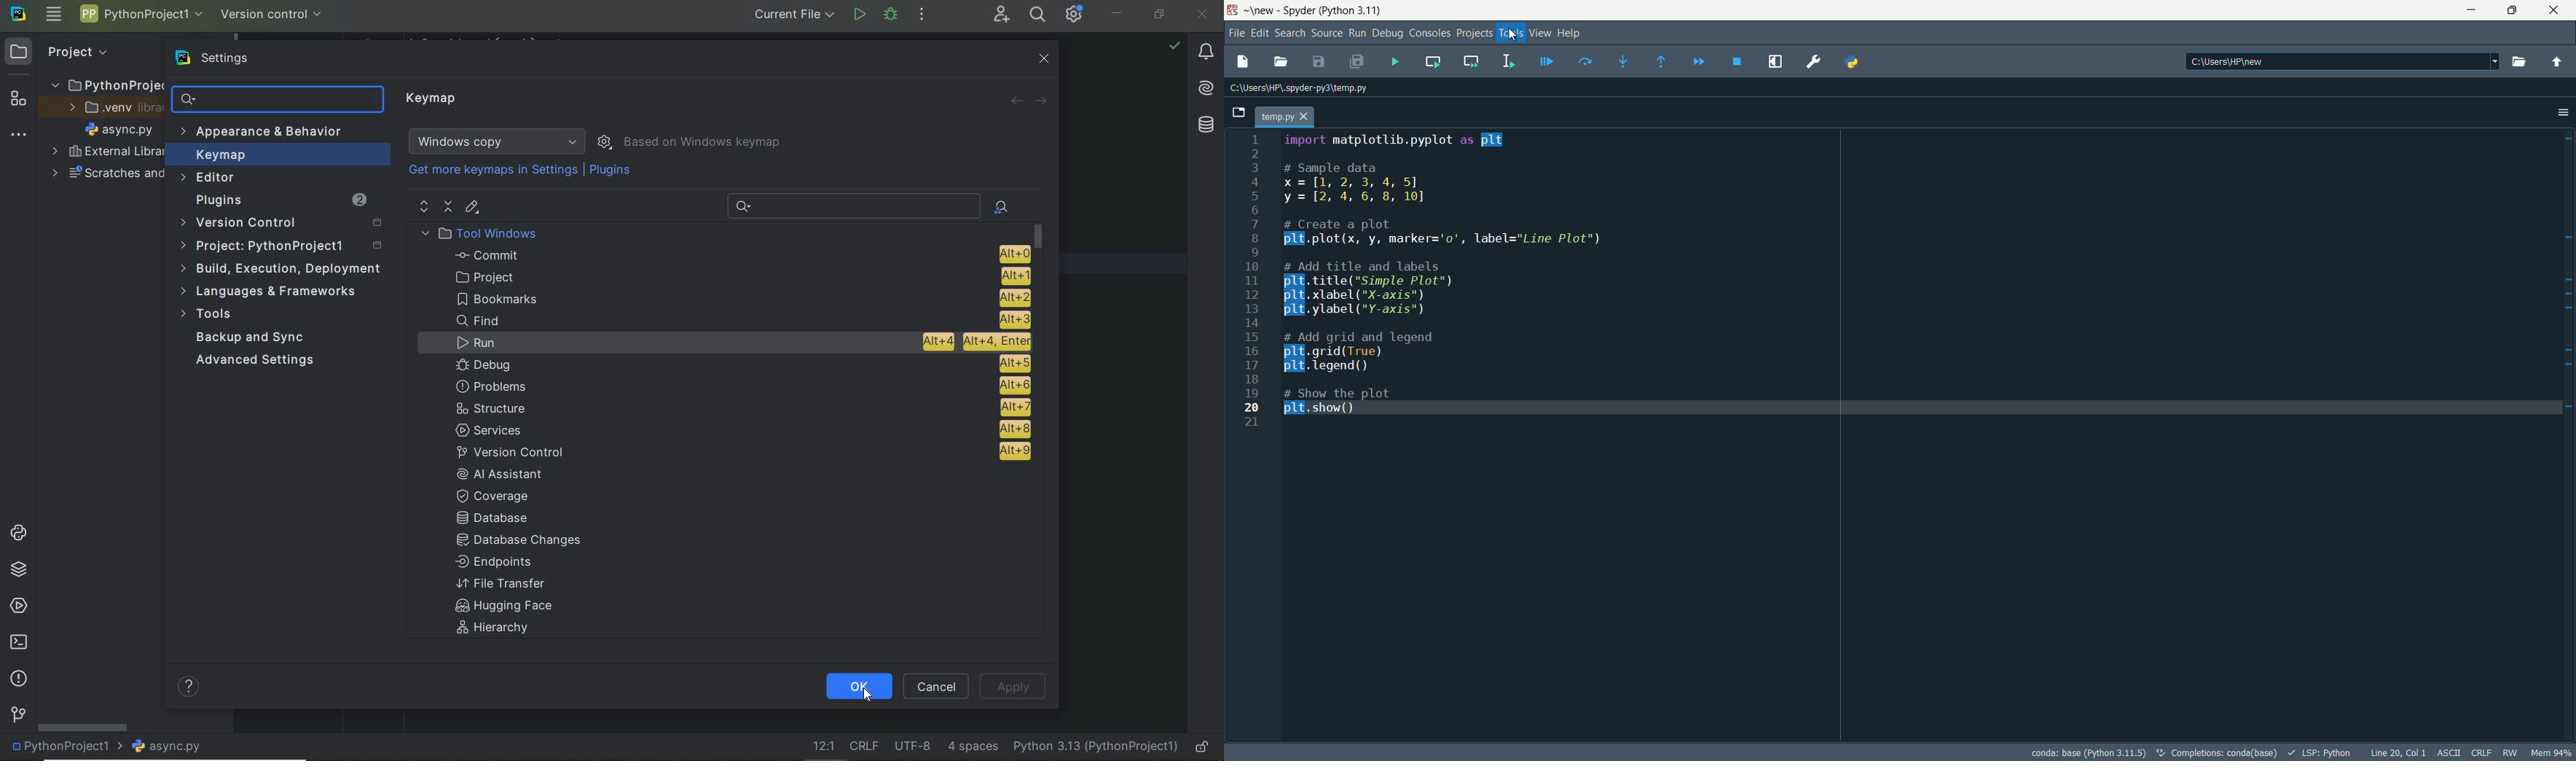  I want to click on maximize current pane, so click(1775, 61).